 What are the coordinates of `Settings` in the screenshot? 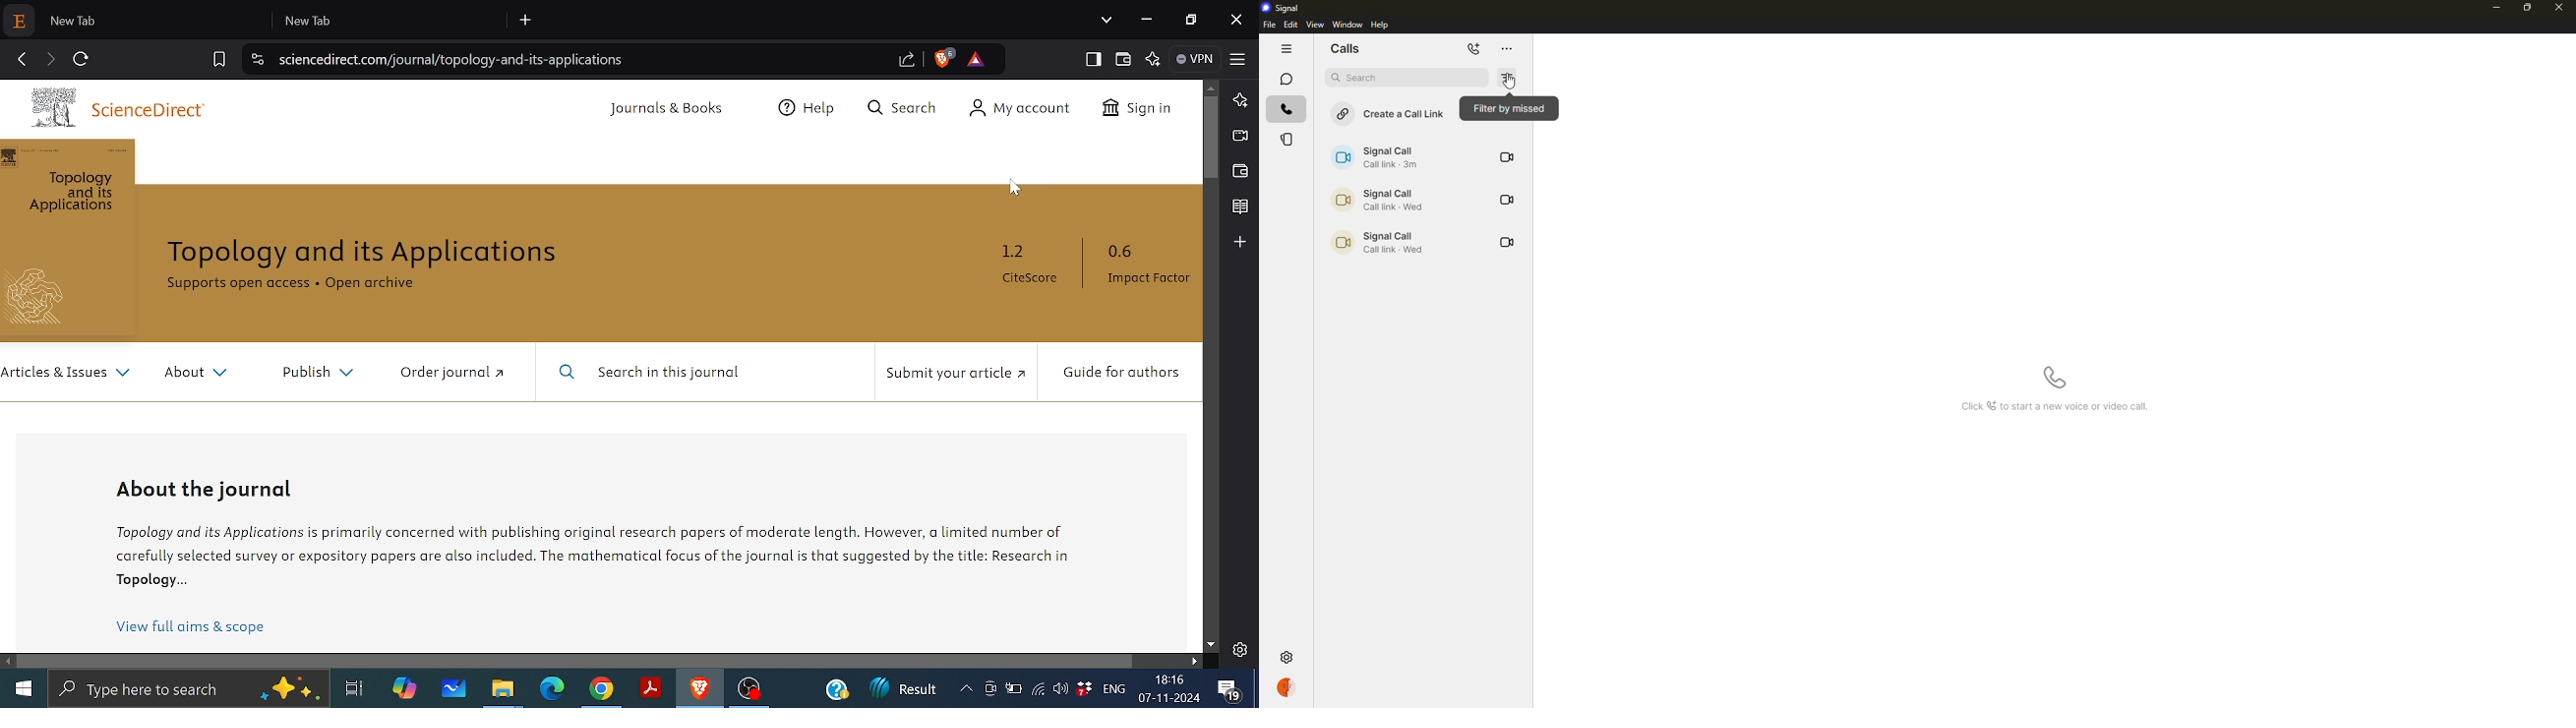 It's located at (1239, 650).